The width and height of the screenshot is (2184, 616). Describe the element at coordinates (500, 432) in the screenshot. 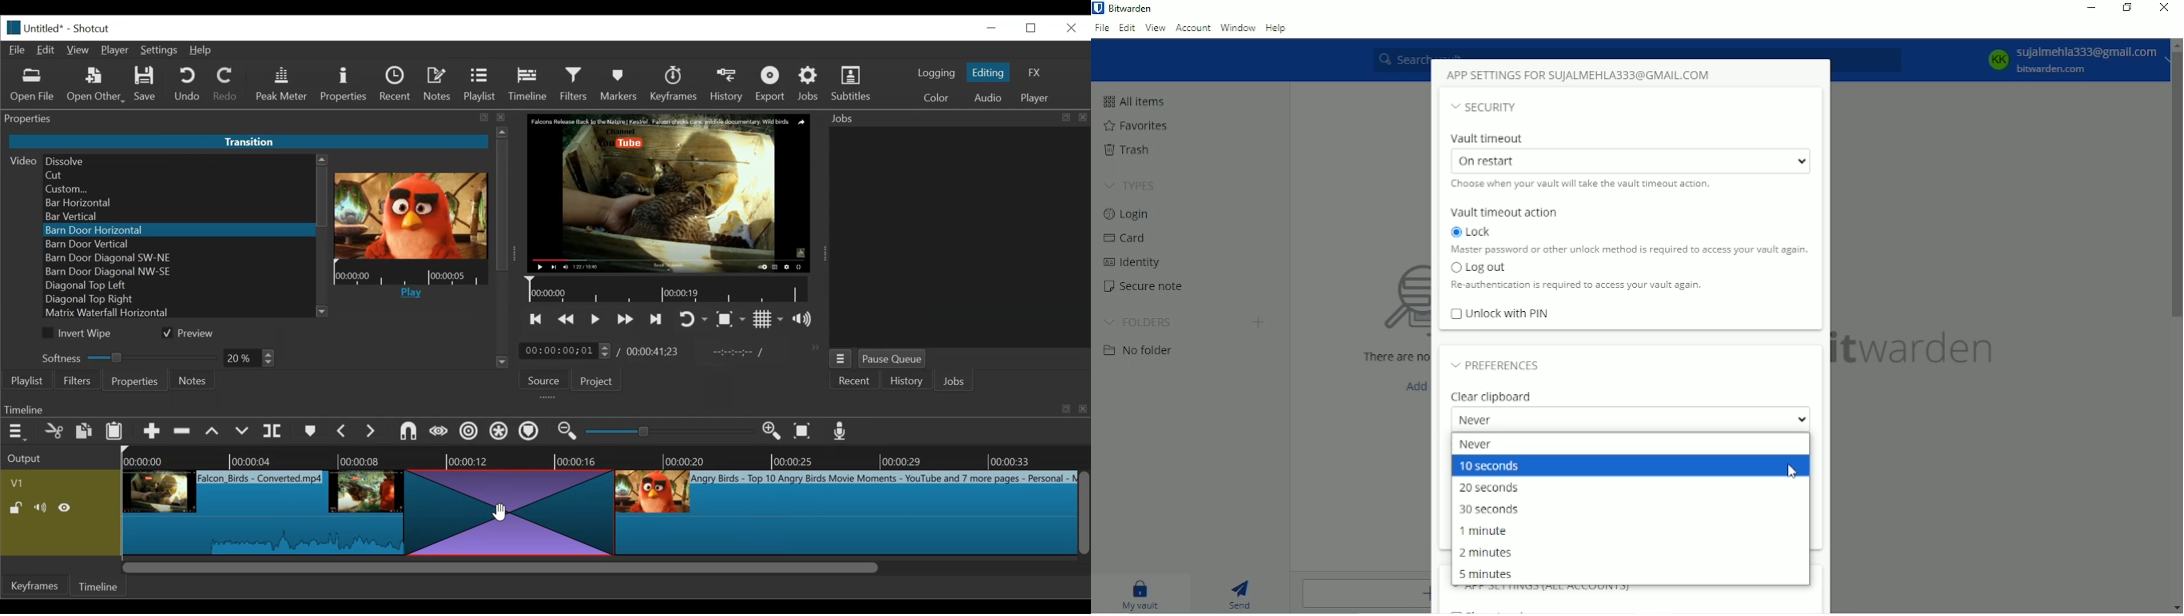

I see `Ripple all tracks` at that location.